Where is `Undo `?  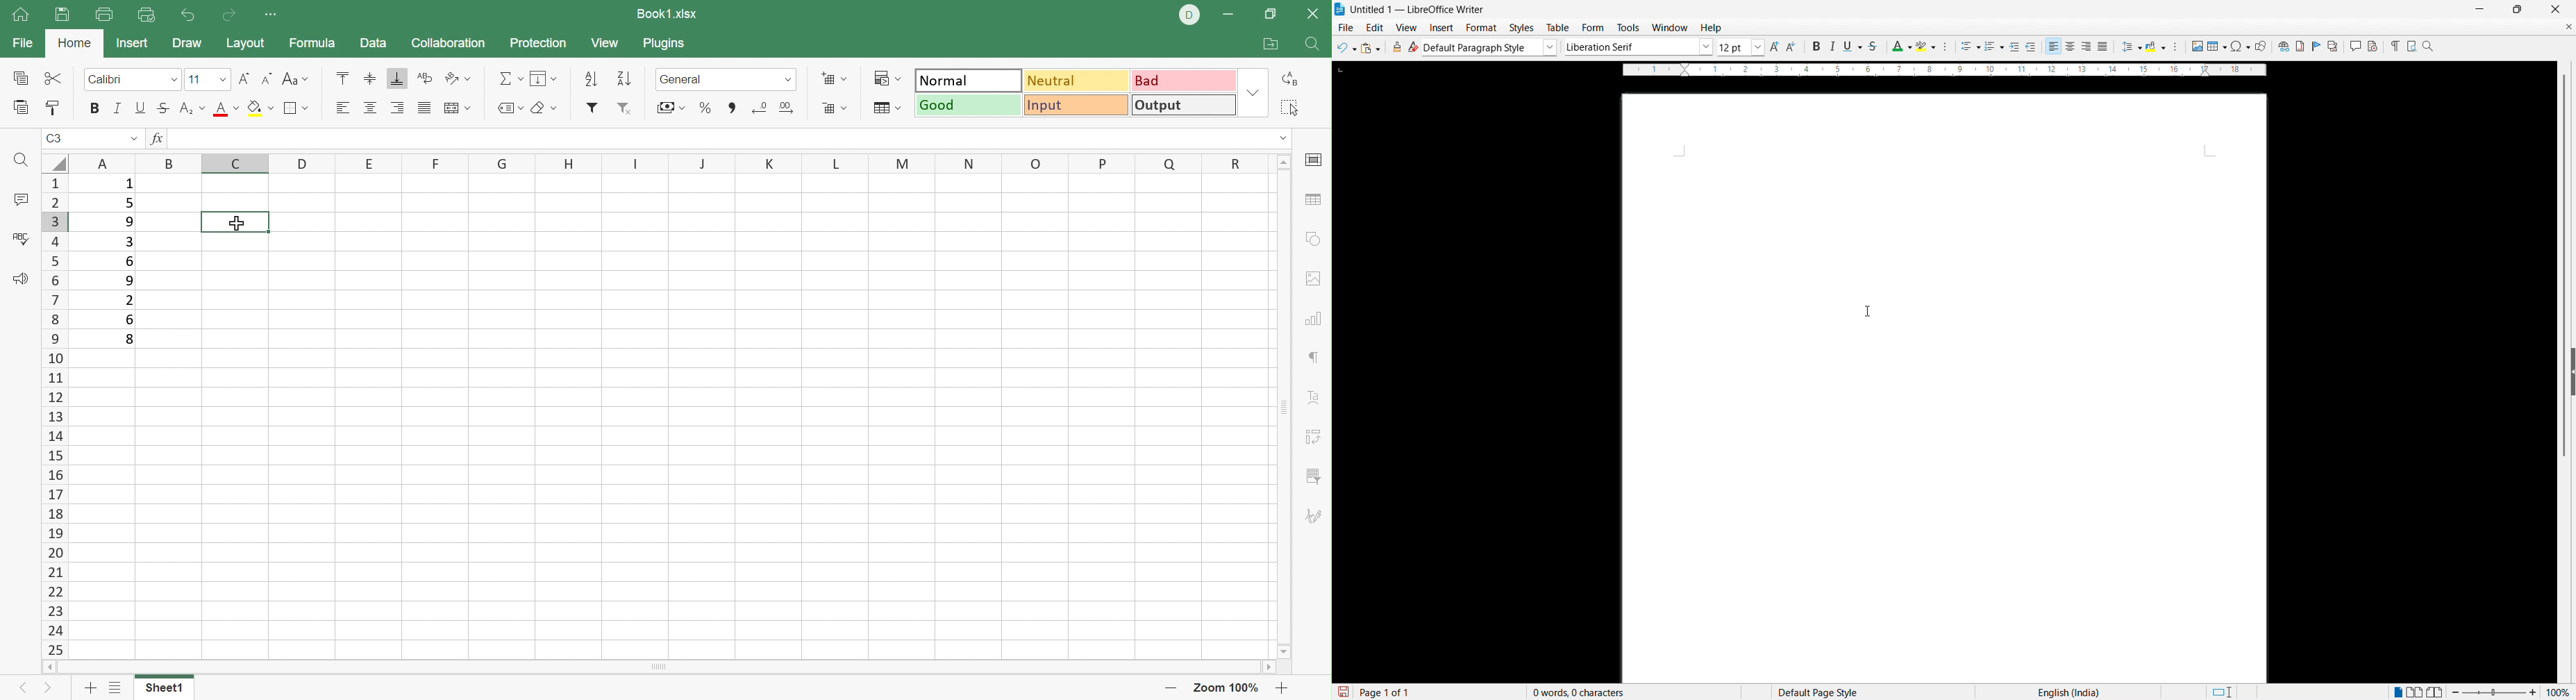
Undo  is located at coordinates (1347, 48).